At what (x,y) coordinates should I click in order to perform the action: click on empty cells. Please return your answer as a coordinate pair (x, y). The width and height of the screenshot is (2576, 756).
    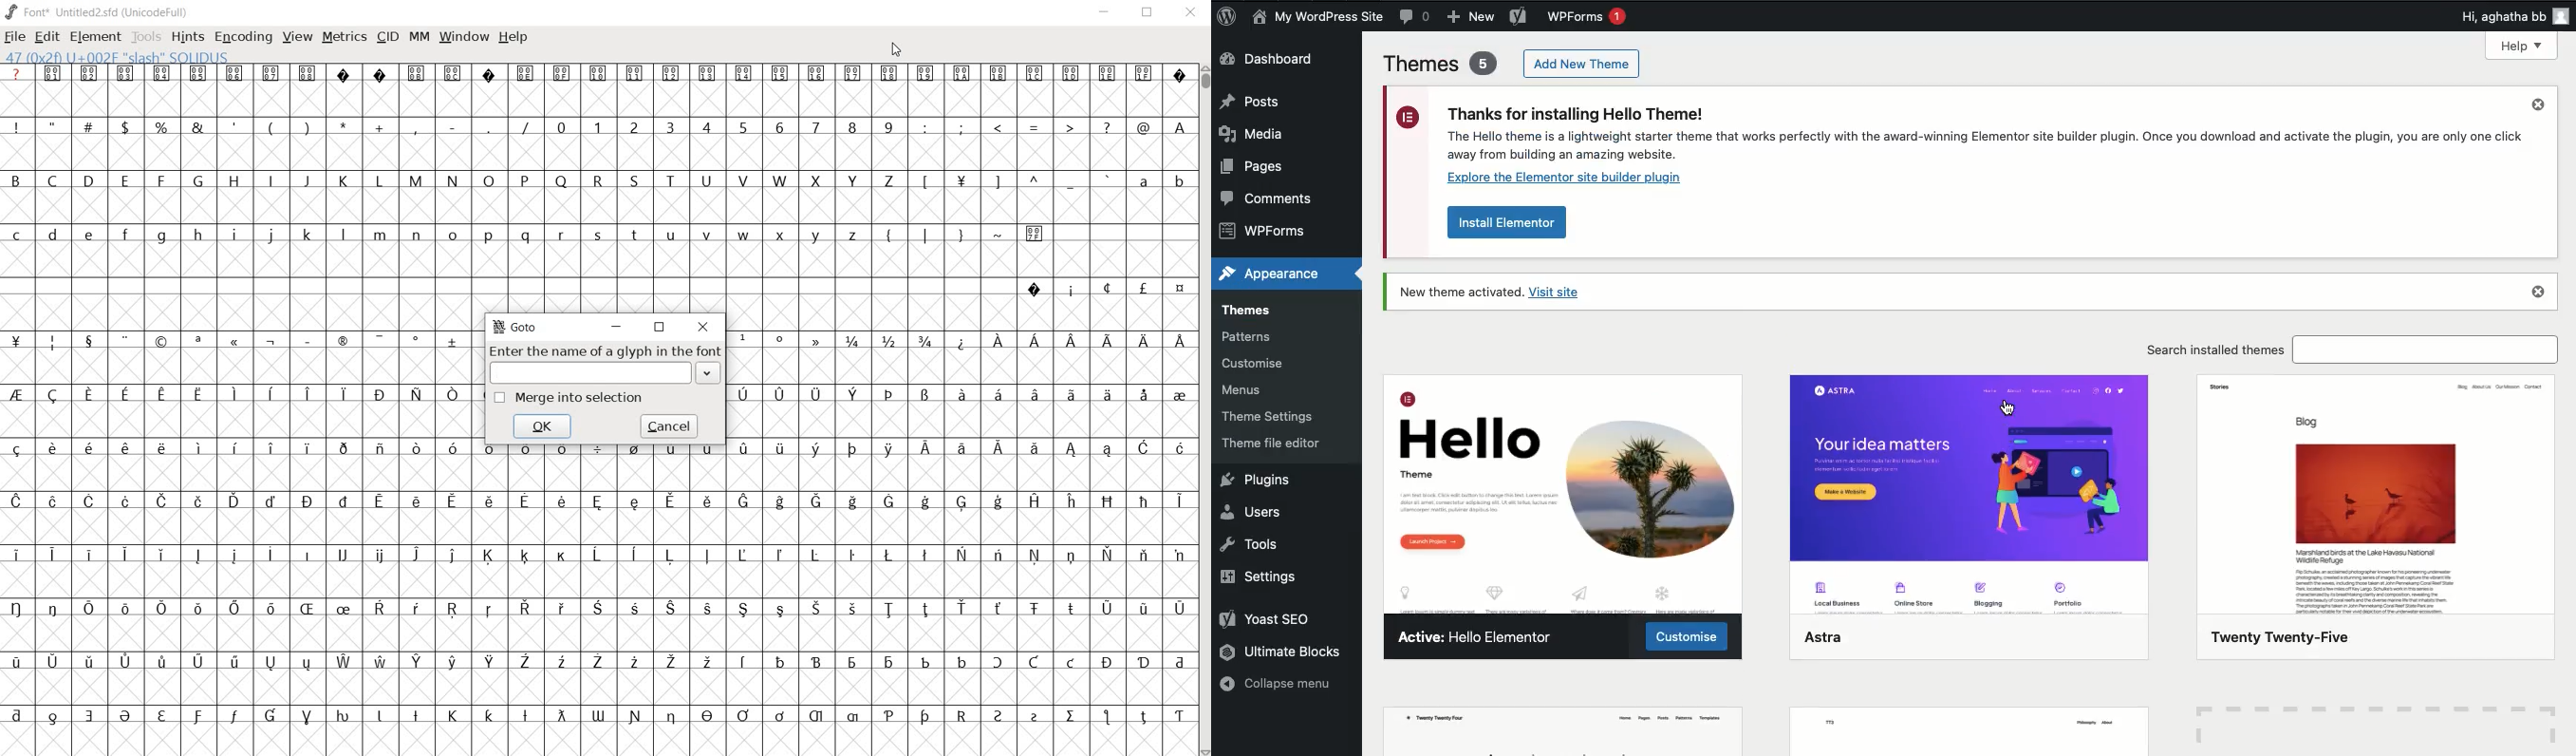
    Looking at the image, I should click on (959, 311).